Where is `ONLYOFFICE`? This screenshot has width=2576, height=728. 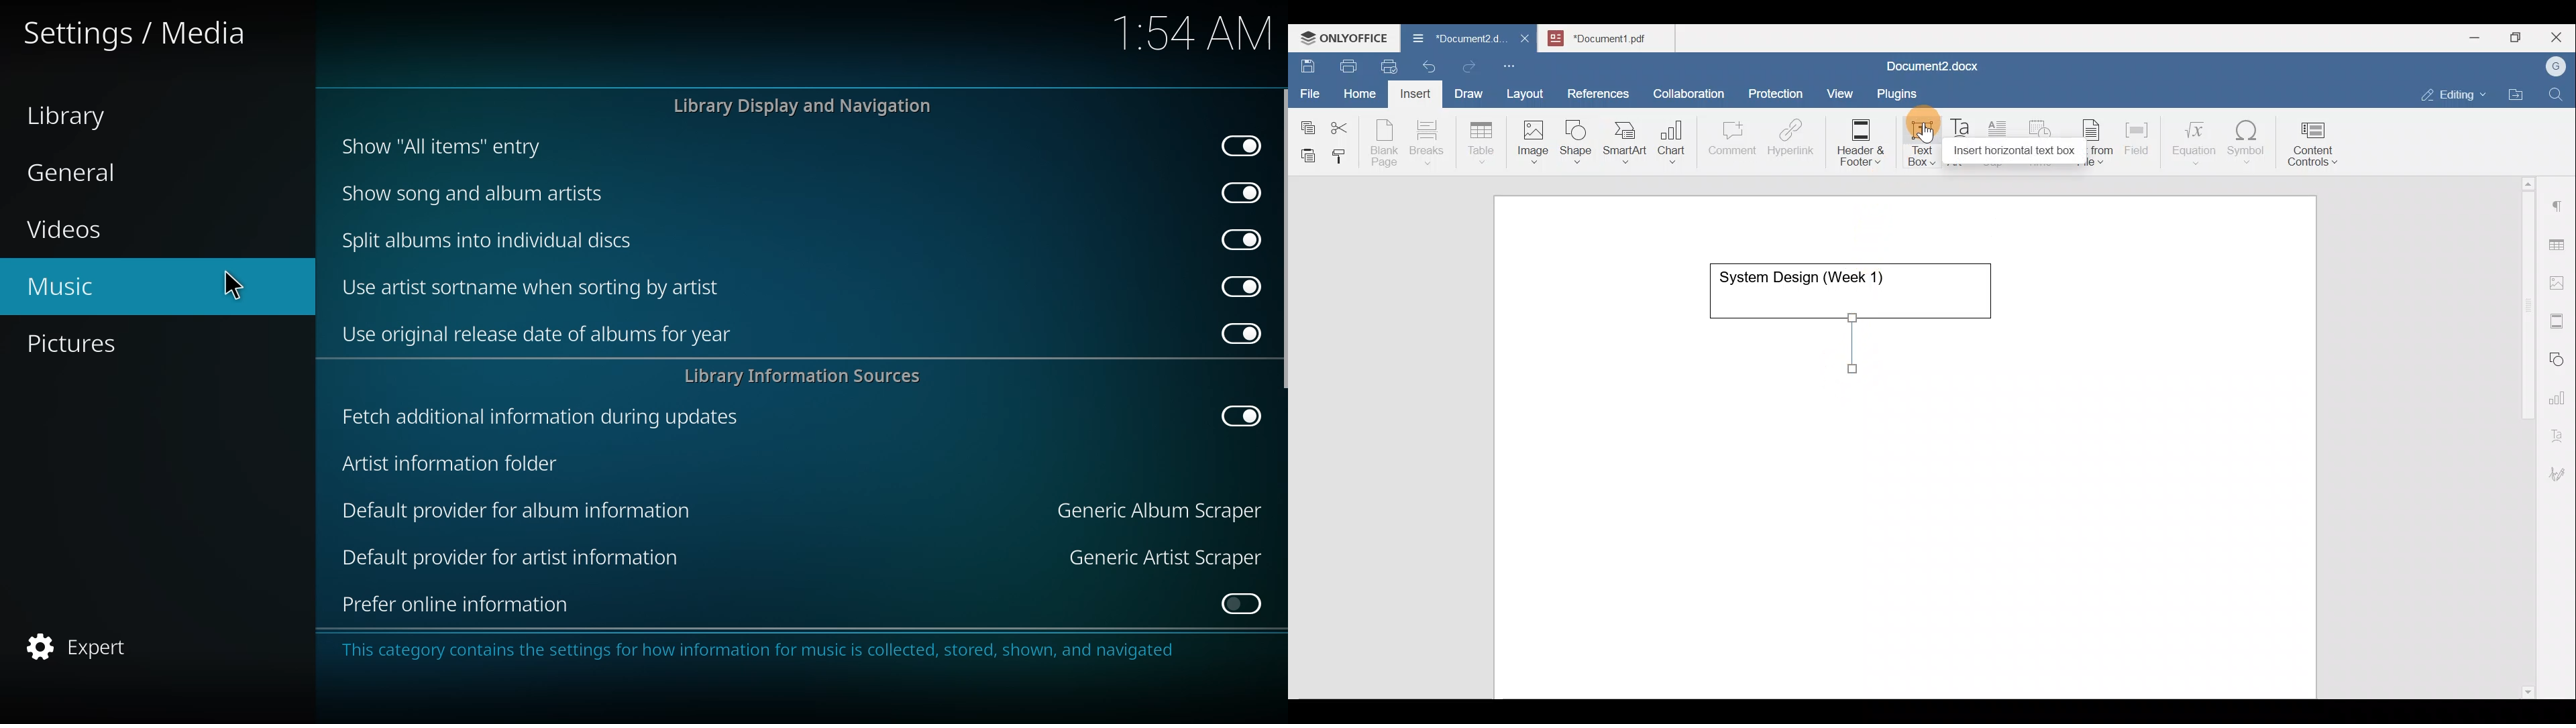 ONLYOFFICE is located at coordinates (1345, 37).